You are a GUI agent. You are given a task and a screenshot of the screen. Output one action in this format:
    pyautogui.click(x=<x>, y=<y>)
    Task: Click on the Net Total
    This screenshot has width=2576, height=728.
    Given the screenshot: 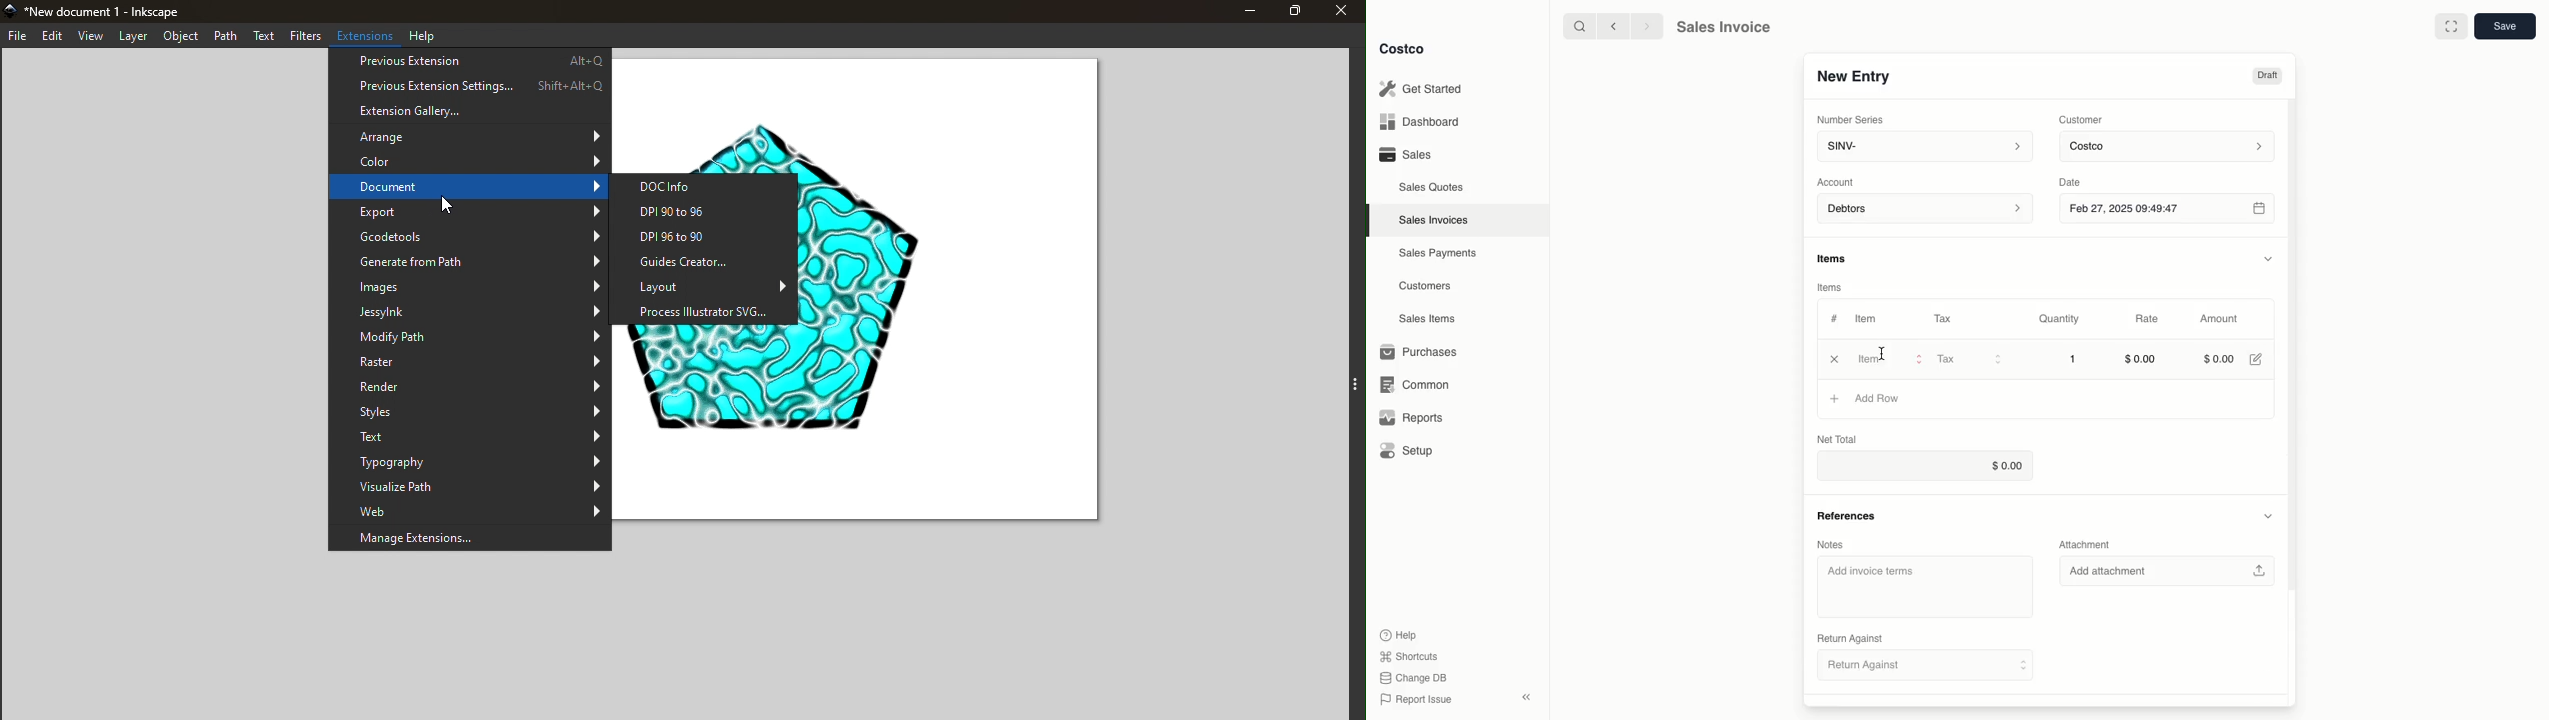 What is the action you would take?
    pyautogui.click(x=1843, y=438)
    